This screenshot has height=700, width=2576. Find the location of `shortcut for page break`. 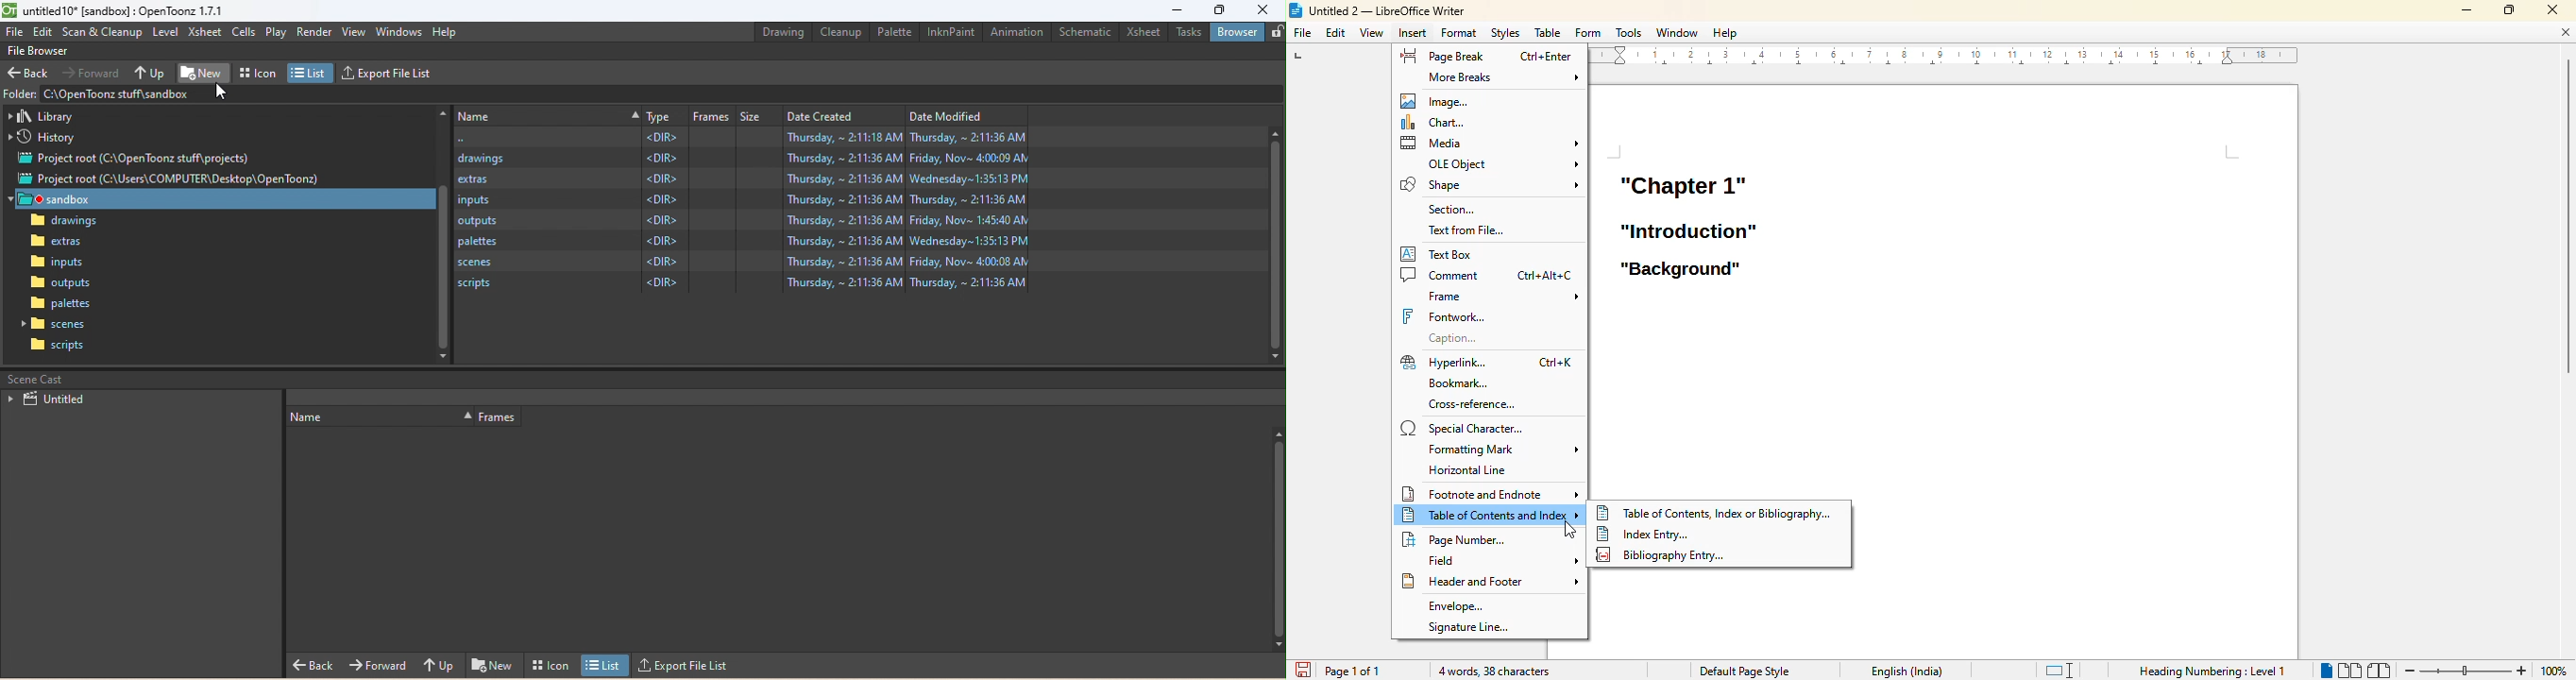

shortcut for page break is located at coordinates (1545, 57).